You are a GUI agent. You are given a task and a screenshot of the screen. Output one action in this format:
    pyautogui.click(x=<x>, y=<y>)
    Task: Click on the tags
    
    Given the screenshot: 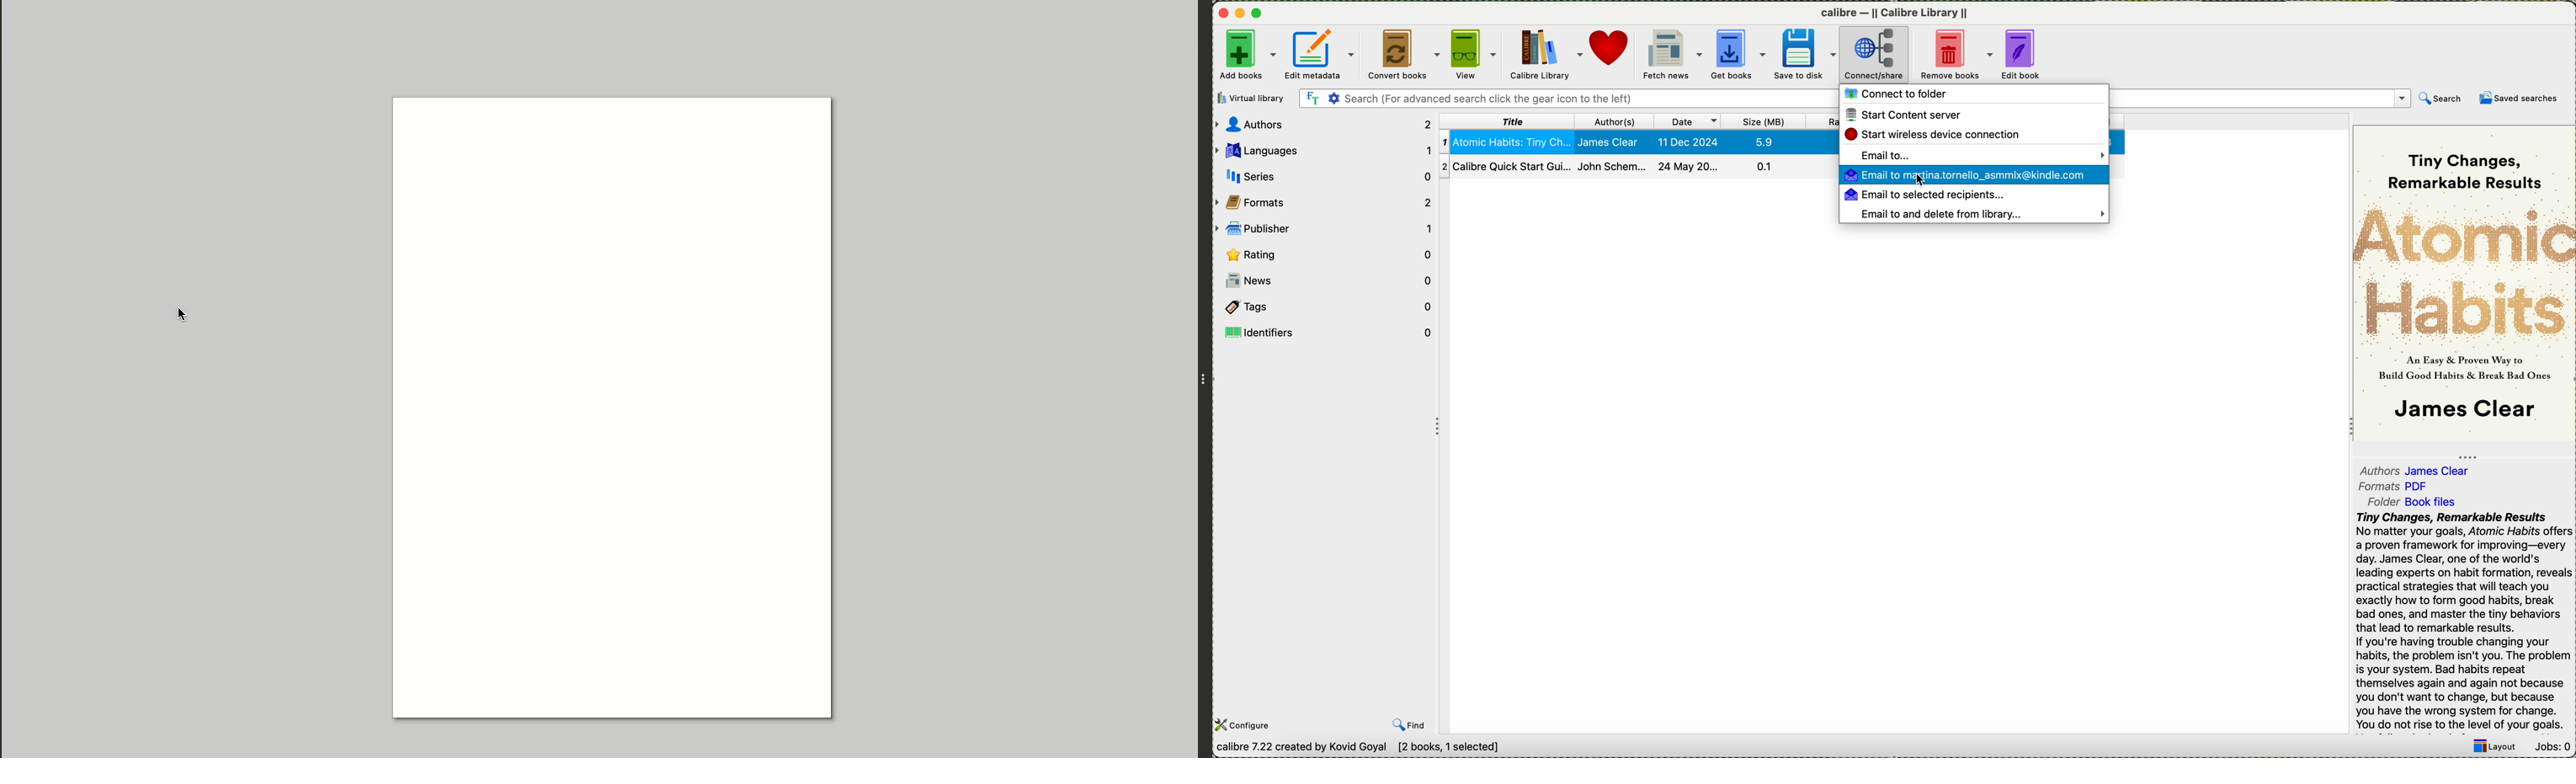 What is the action you would take?
    pyautogui.click(x=1325, y=308)
    